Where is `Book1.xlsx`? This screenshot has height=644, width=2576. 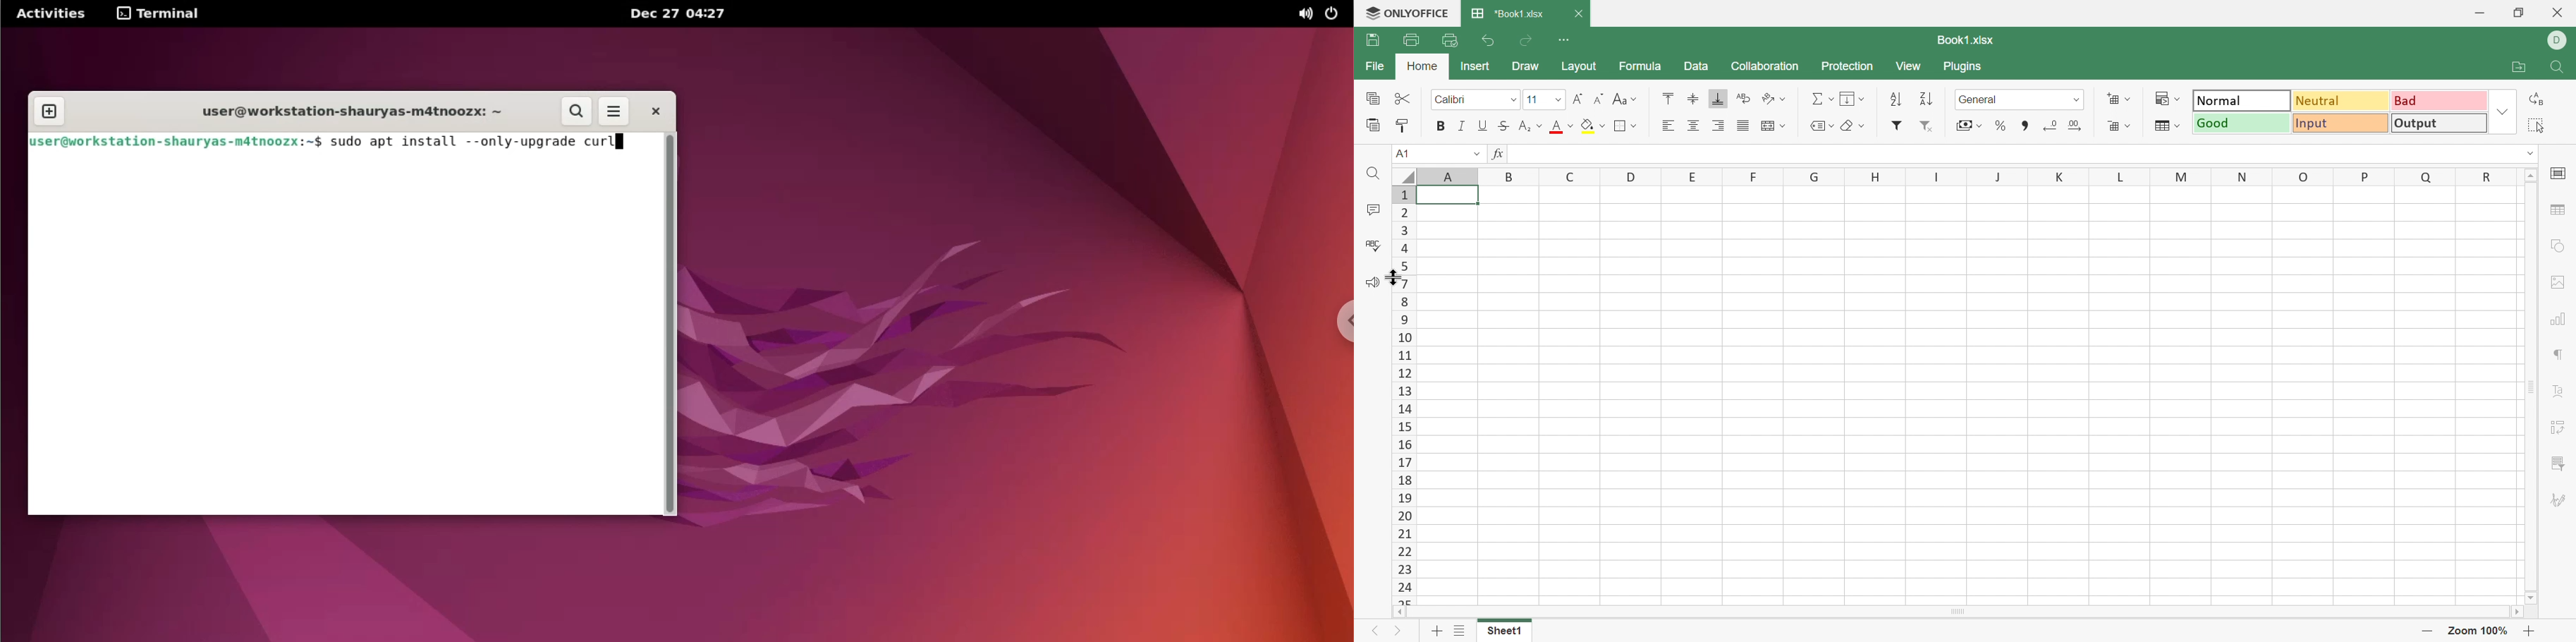
Book1.xlsx is located at coordinates (1970, 40).